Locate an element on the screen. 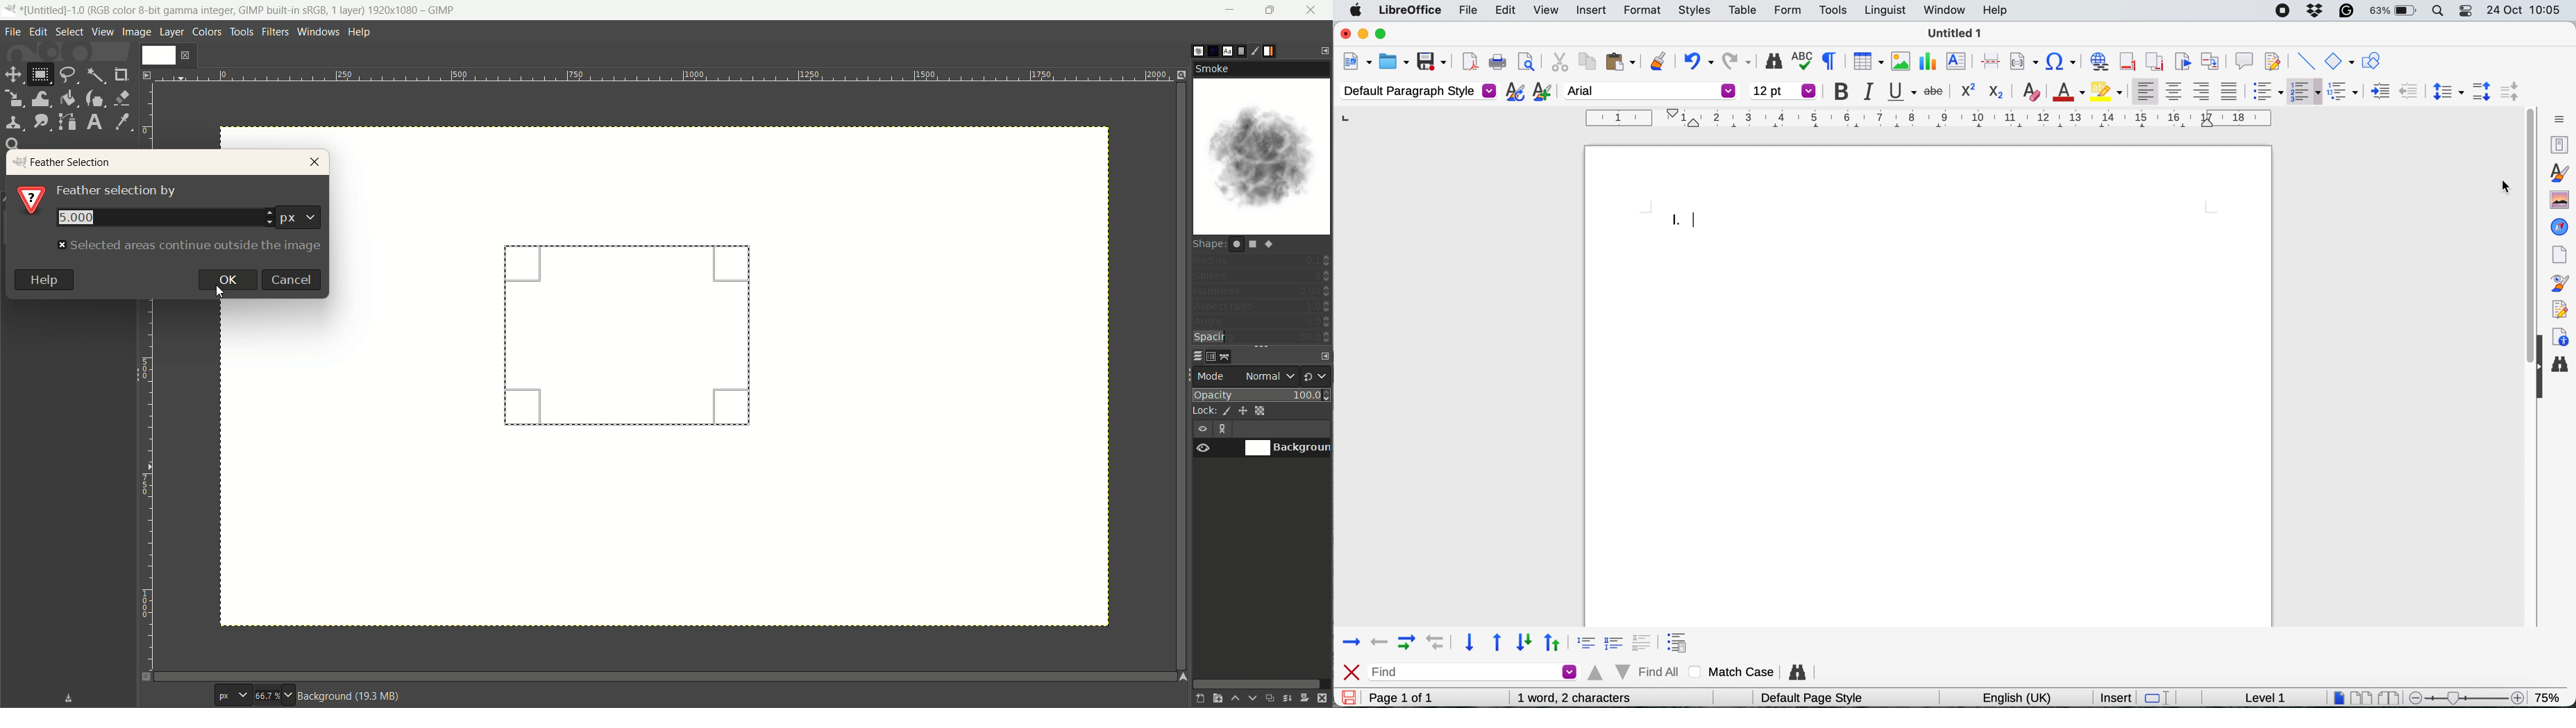 The height and width of the screenshot is (728, 2576). mode is located at coordinates (1210, 376).